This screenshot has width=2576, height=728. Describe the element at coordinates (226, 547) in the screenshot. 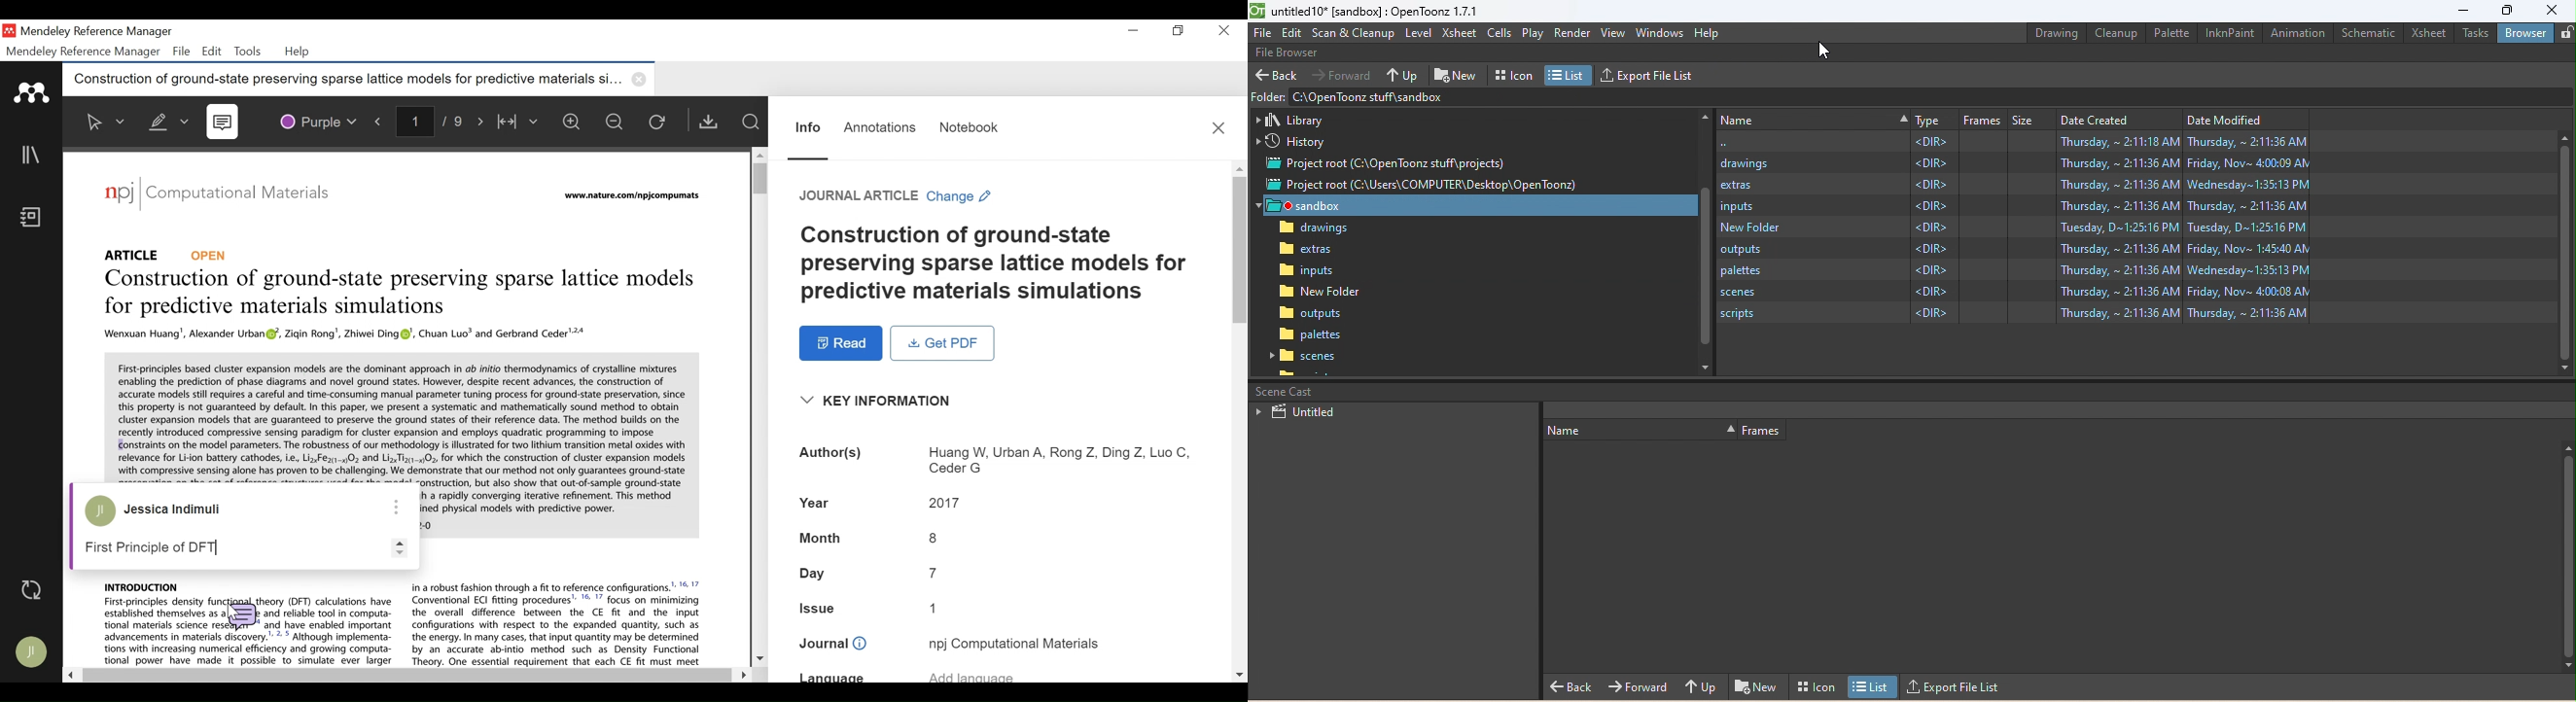

I see `Add a comment` at that location.